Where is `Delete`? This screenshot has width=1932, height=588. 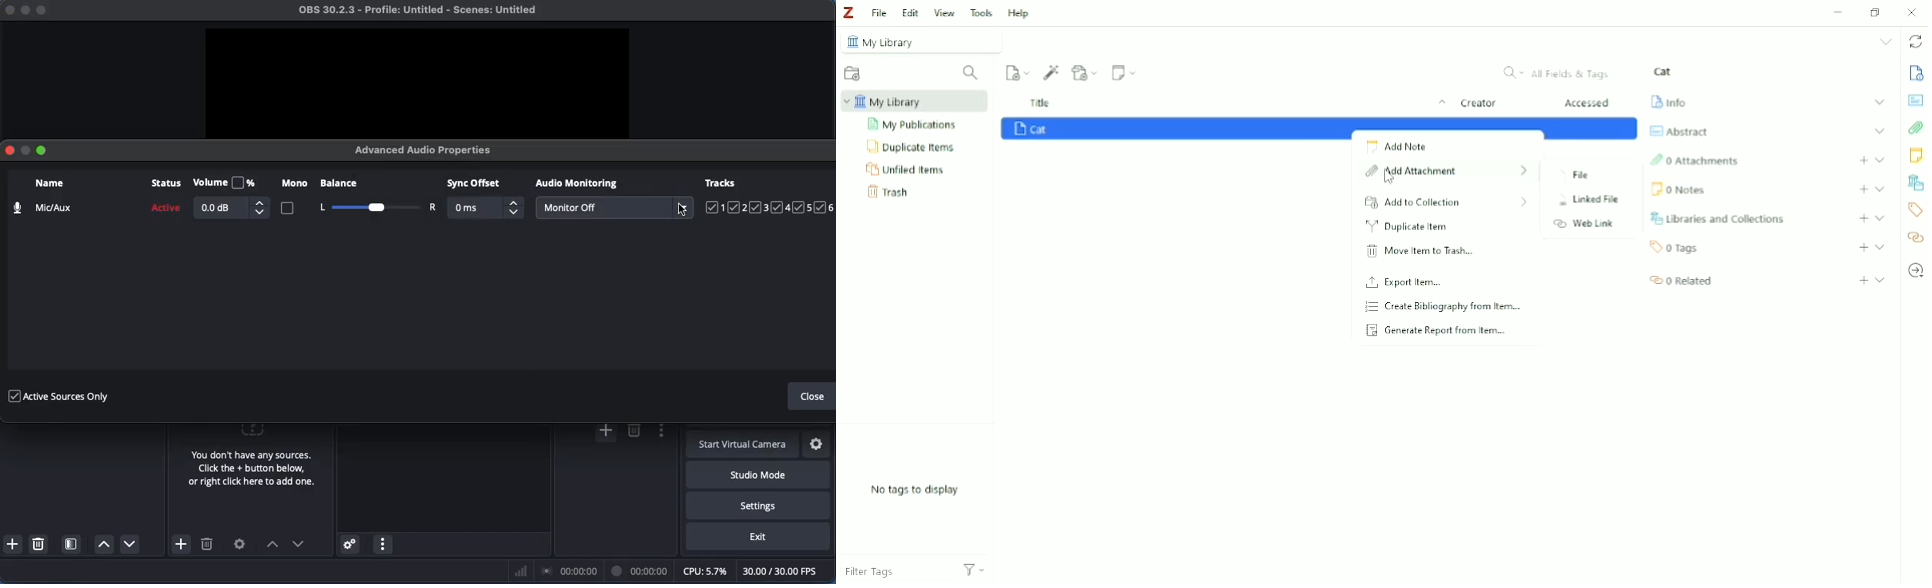 Delete is located at coordinates (40, 543).